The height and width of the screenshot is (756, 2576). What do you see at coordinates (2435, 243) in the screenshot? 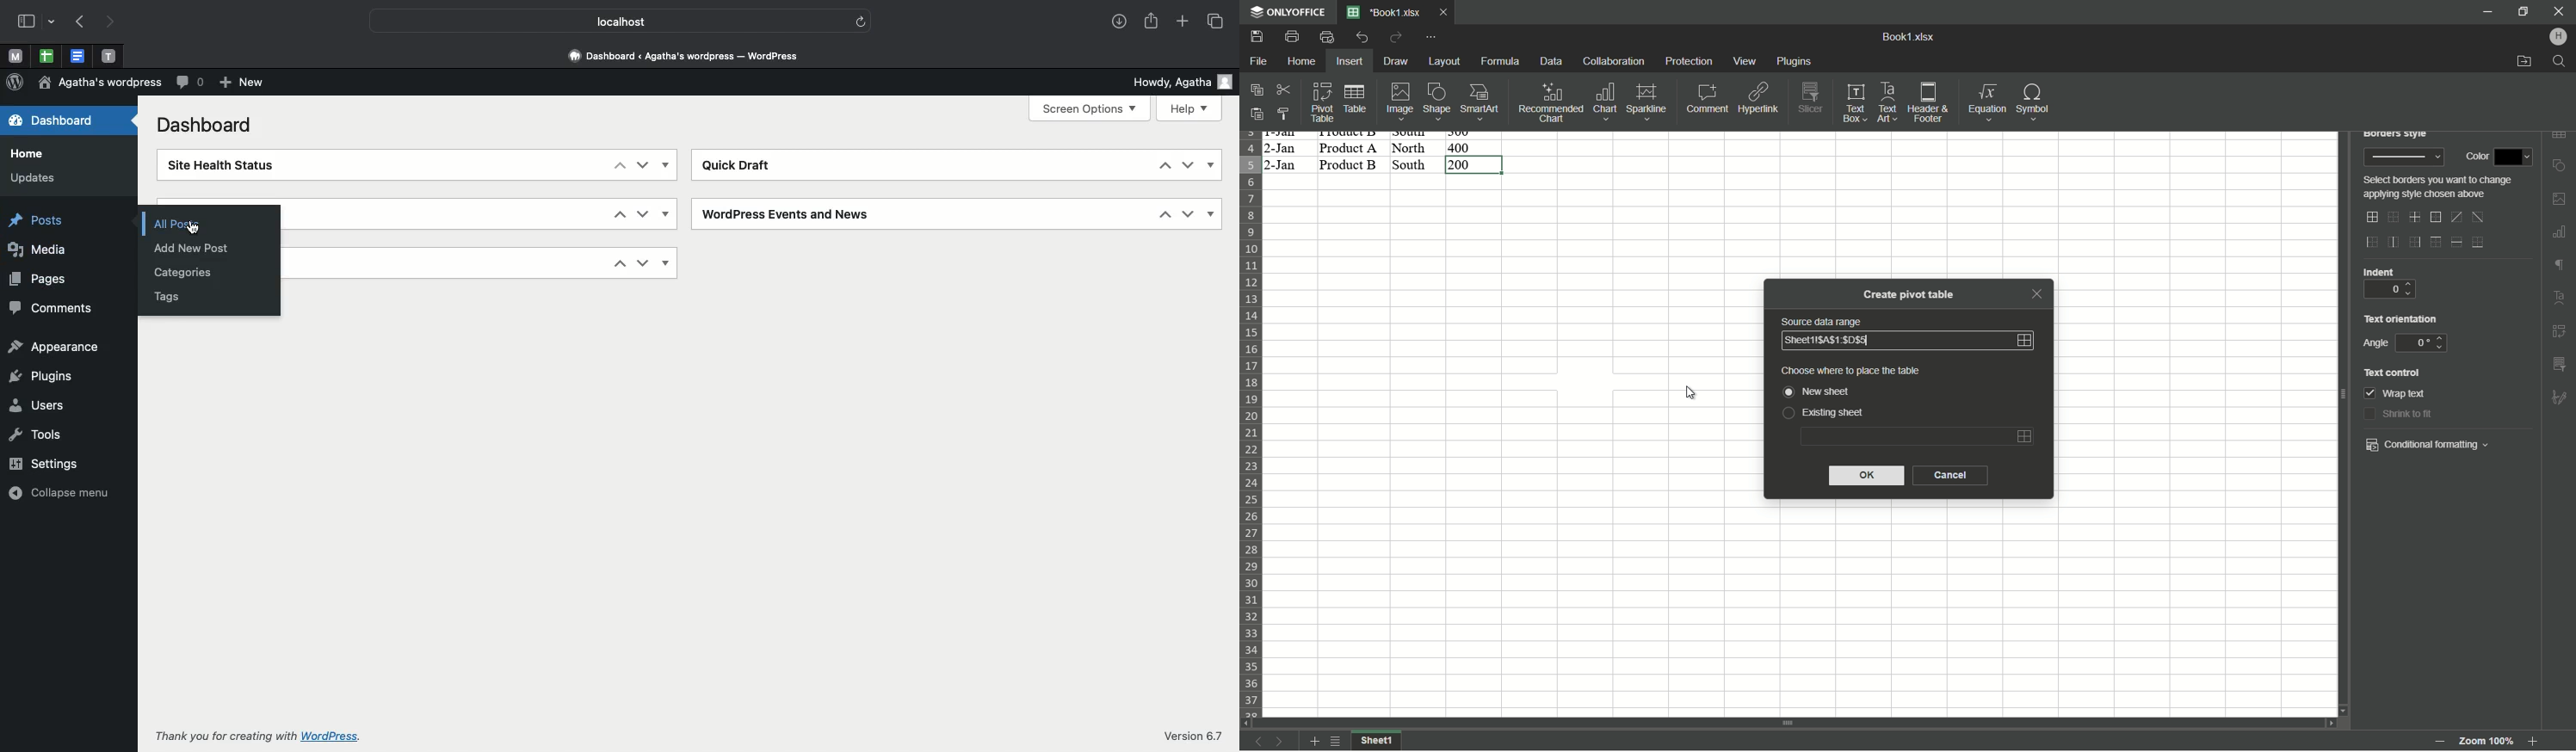
I see `outer top line` at bounding box center [2435, 243].